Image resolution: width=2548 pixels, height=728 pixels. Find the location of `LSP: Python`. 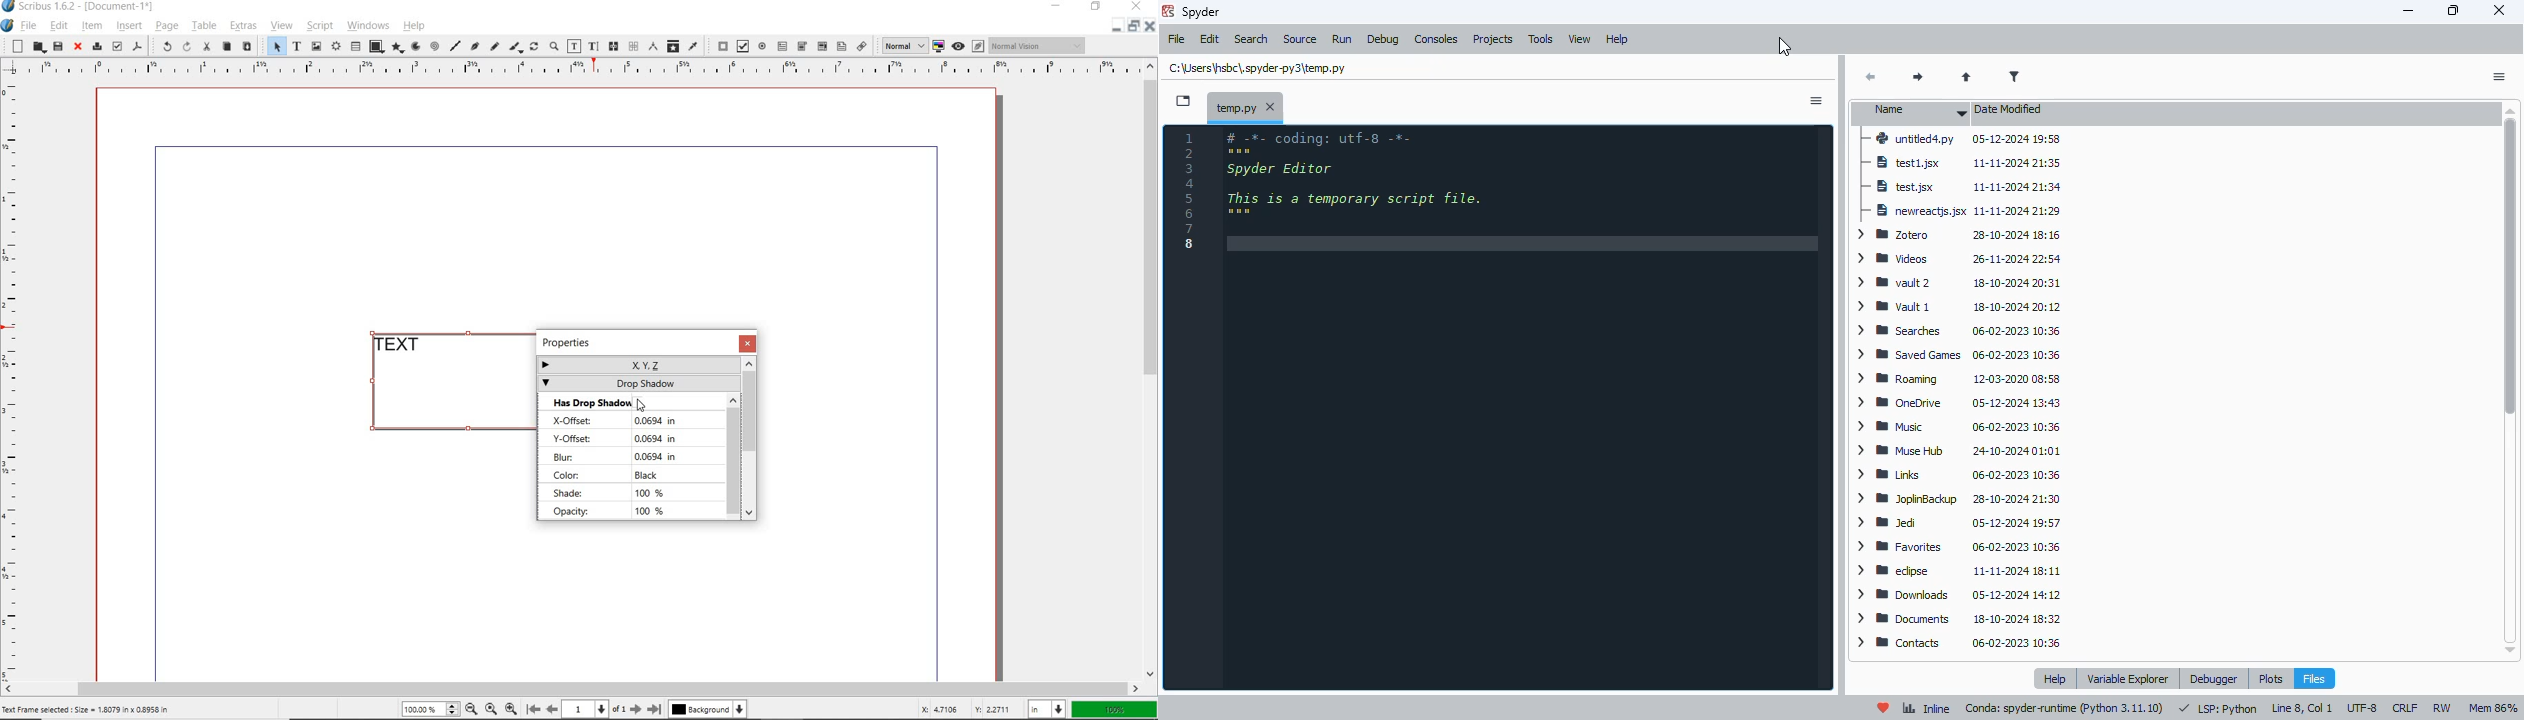

LSP: Python is located at coordinates (2218, 708).